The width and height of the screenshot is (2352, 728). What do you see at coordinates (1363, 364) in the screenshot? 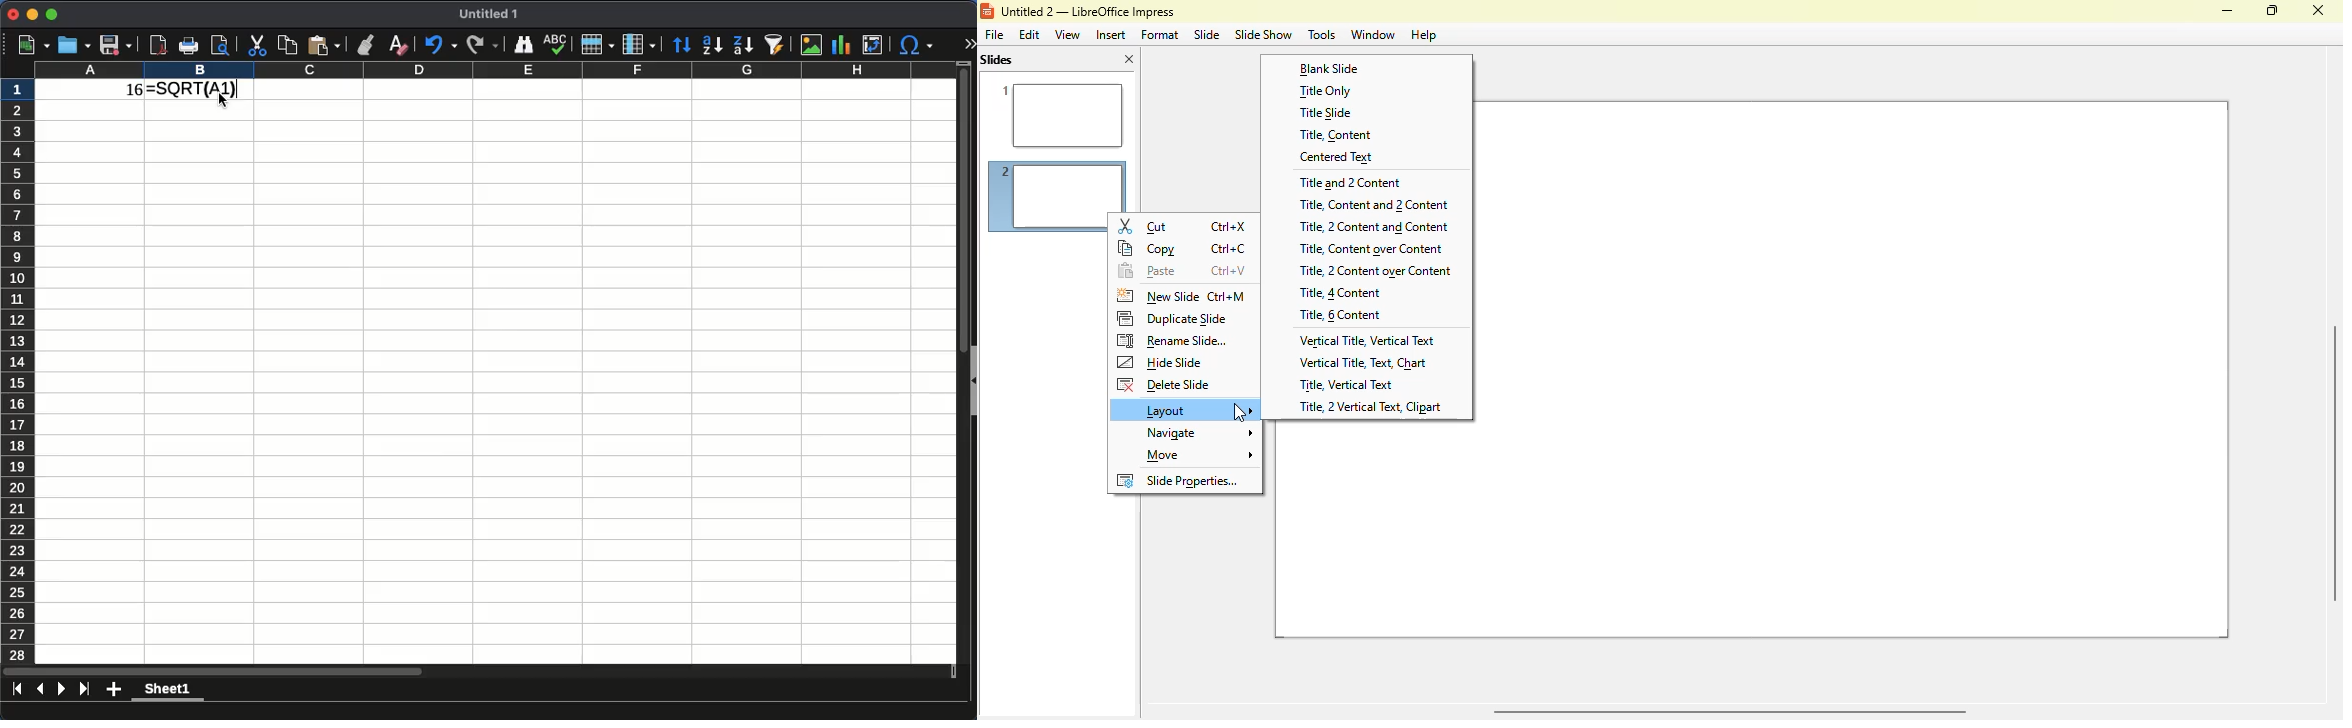
I see `vertical title, text, chart` at bounding box center [1363, 364].